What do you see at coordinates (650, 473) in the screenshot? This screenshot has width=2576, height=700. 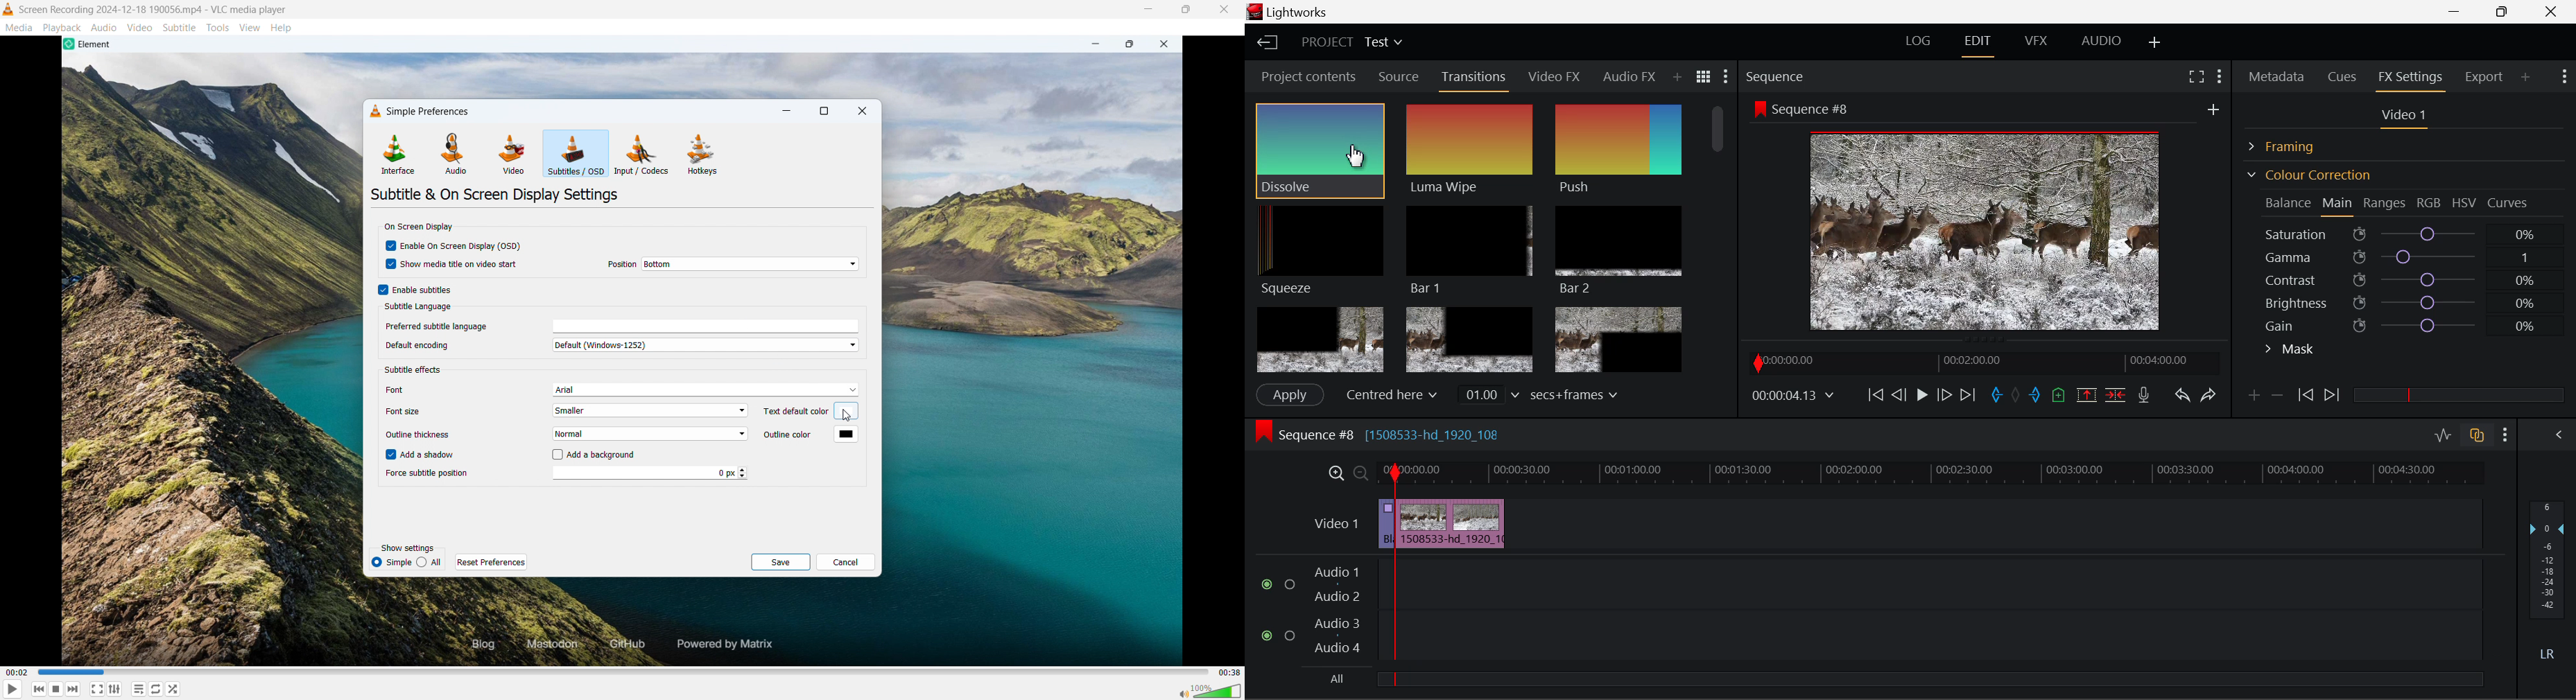 I see `Force subtitle position ` at bounding box center [650, 473].